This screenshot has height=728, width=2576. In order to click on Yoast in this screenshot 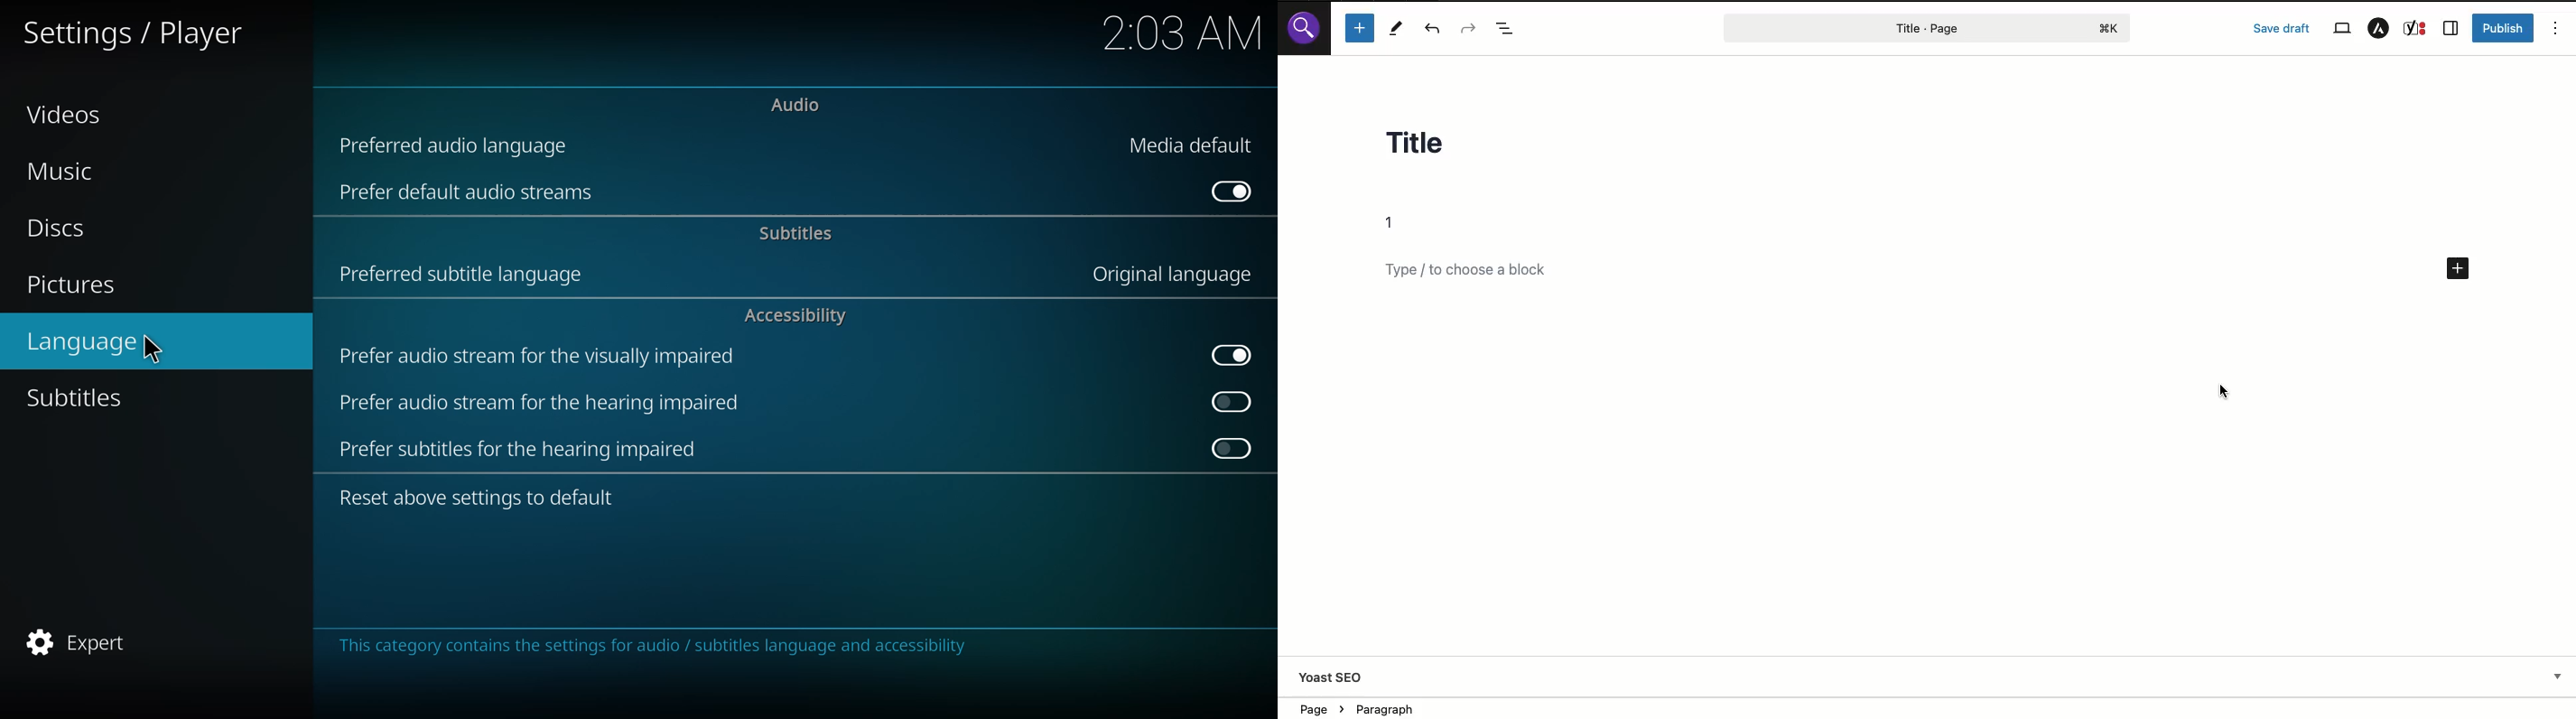, I will do `click(2416, 29)`.